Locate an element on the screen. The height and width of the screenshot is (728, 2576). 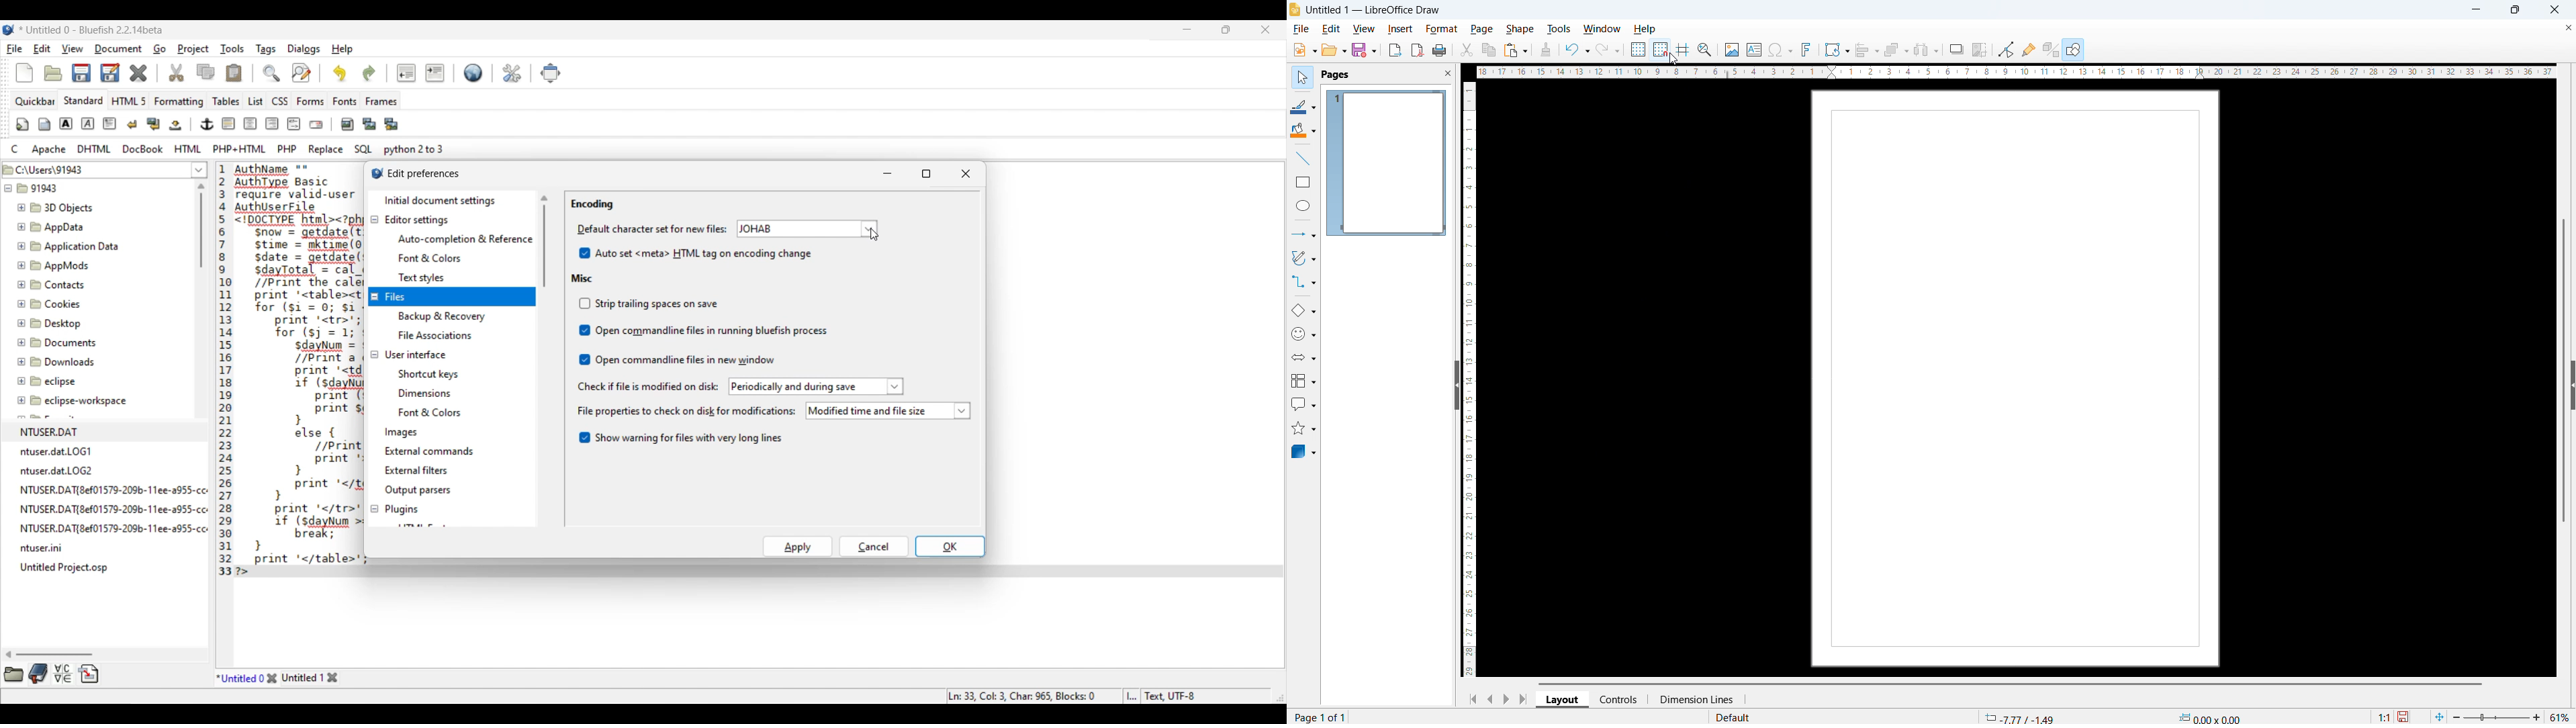
Window  is located at coordinates (1602, 30).